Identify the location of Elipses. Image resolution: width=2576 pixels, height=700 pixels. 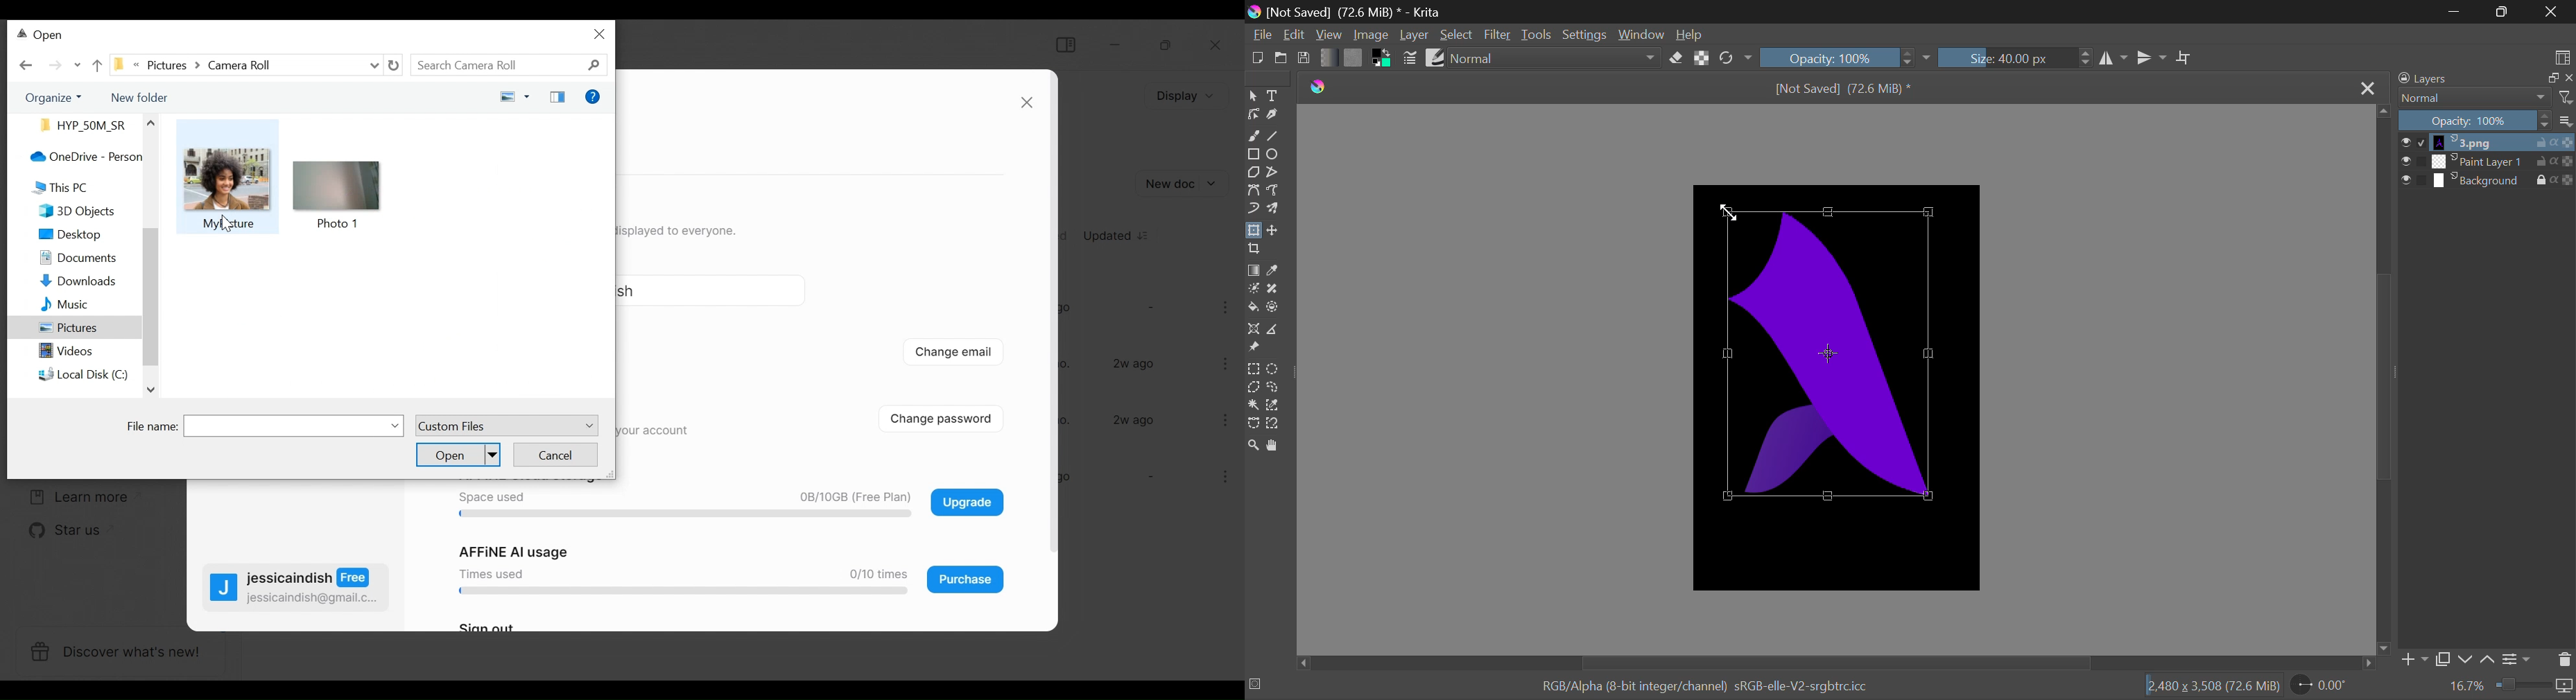
(1277, 155).